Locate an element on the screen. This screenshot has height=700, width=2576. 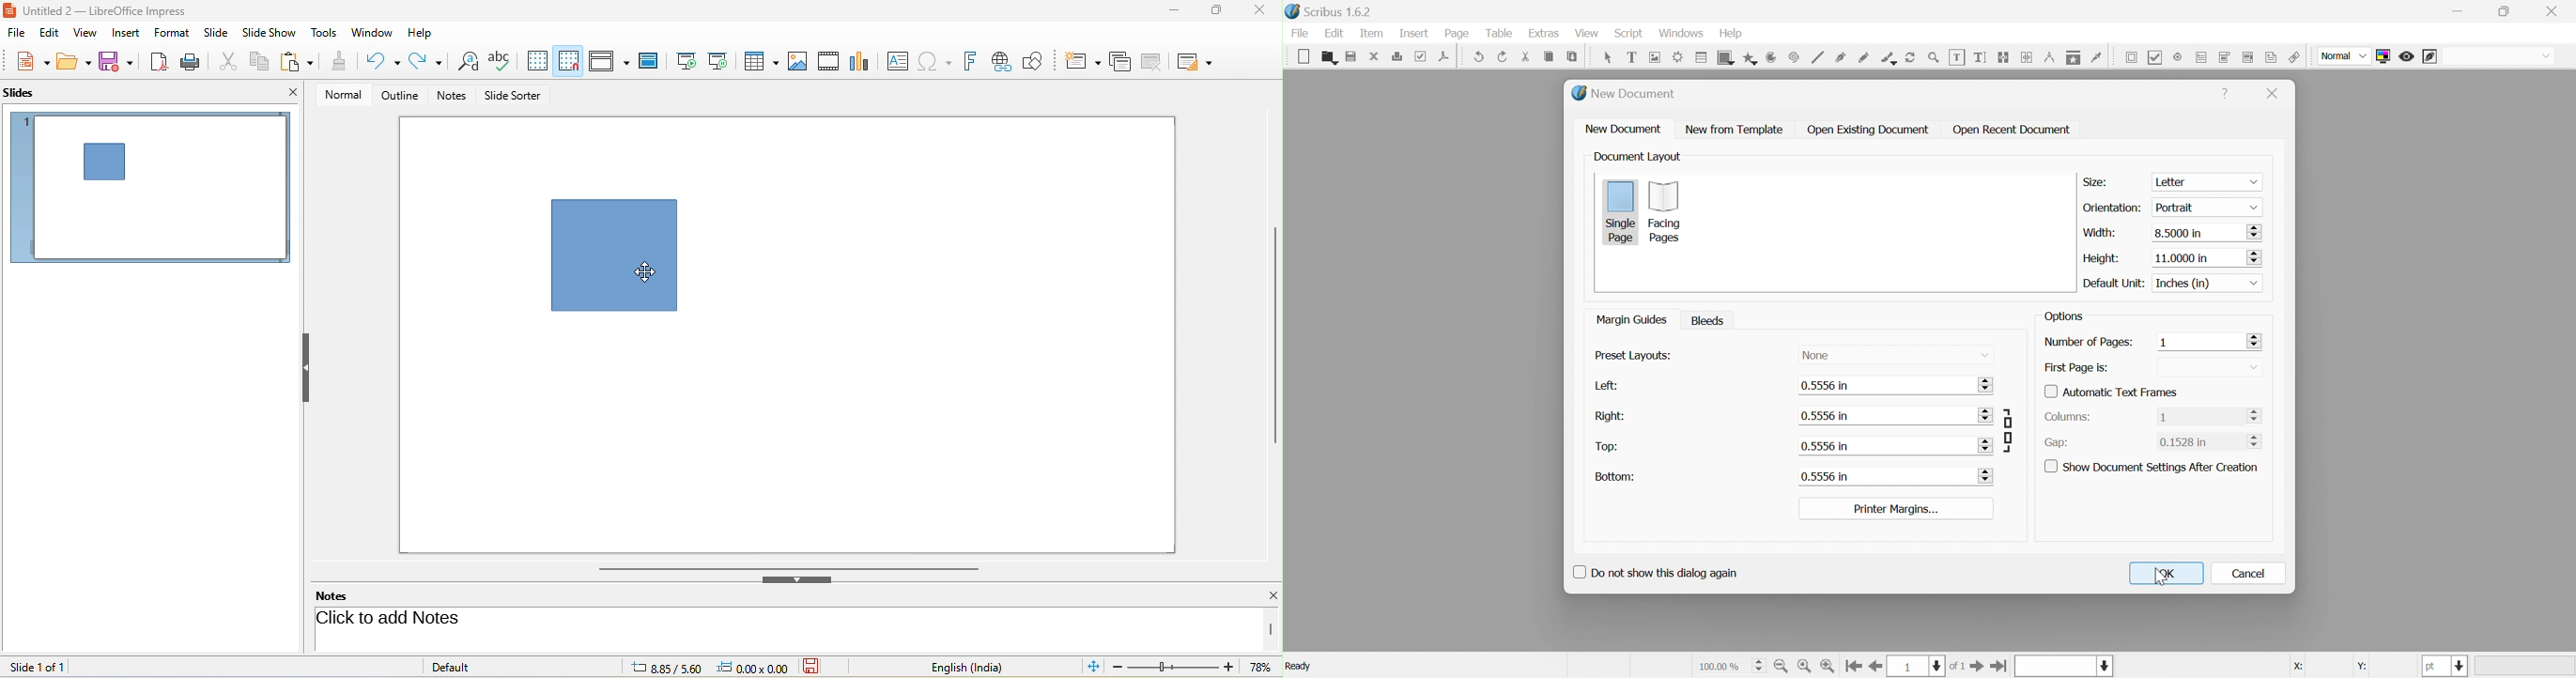
cursor position-8.85/5.60 is located at coordinates (656, 668).